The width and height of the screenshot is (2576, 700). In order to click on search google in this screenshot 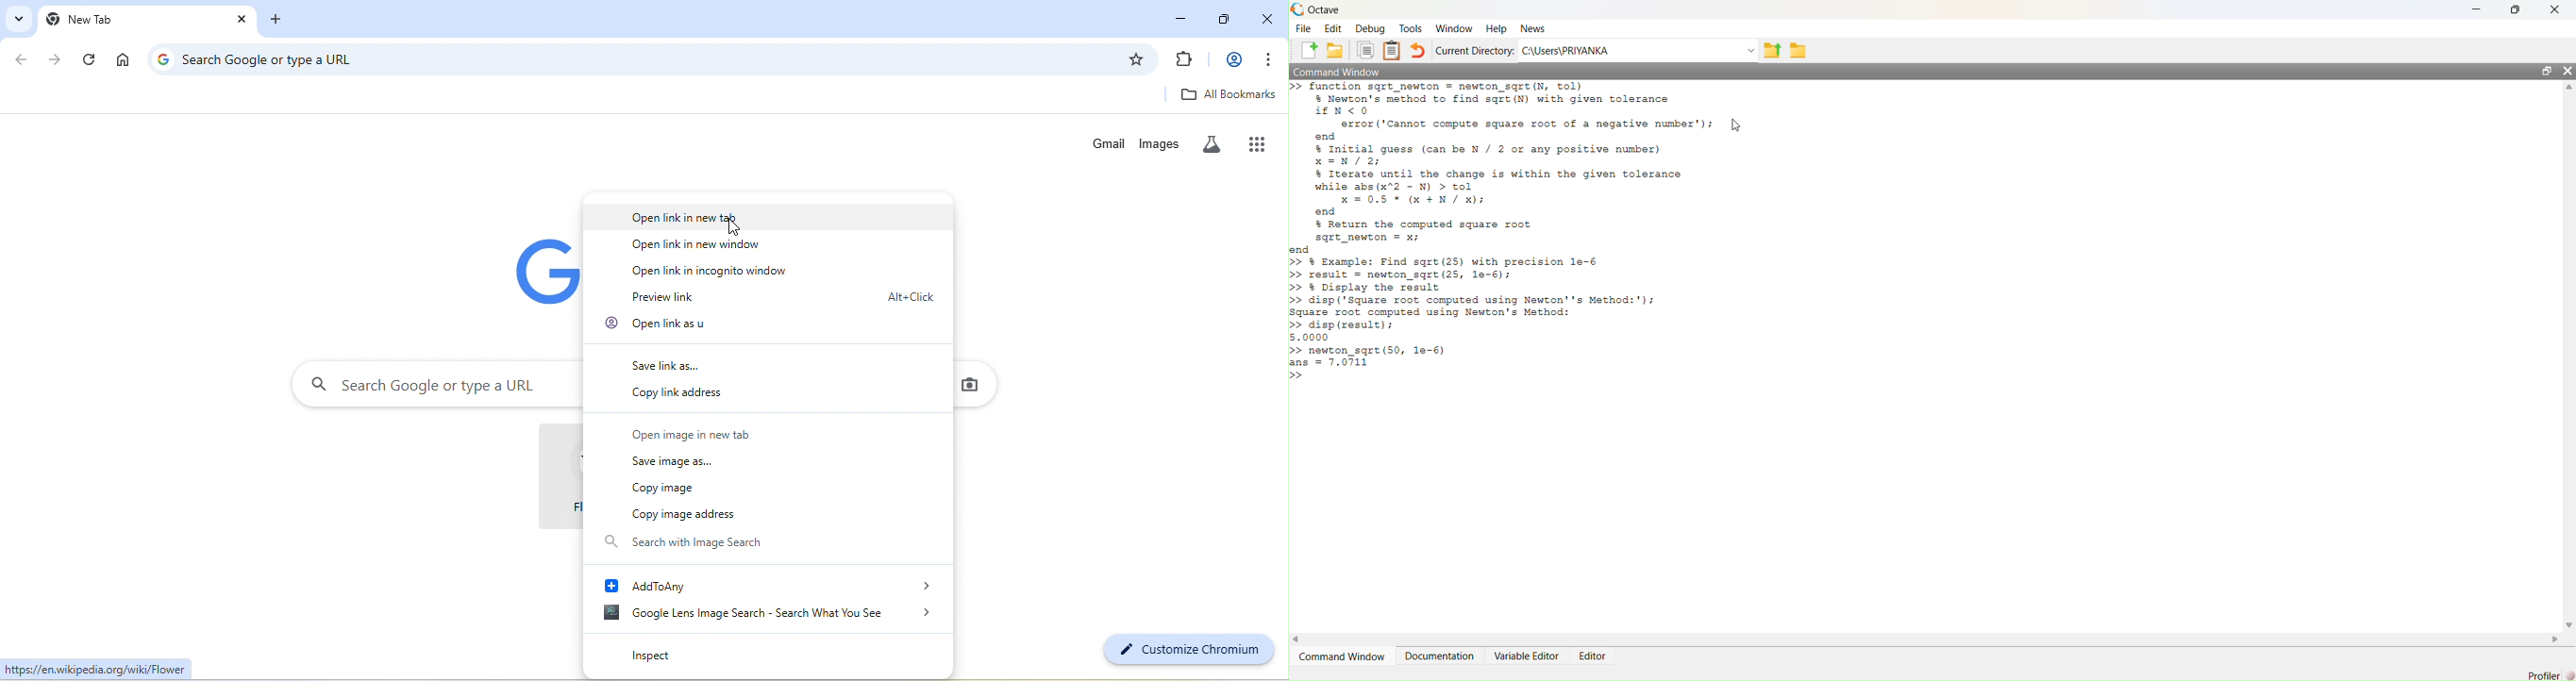, I will do `click(438, 384)`.